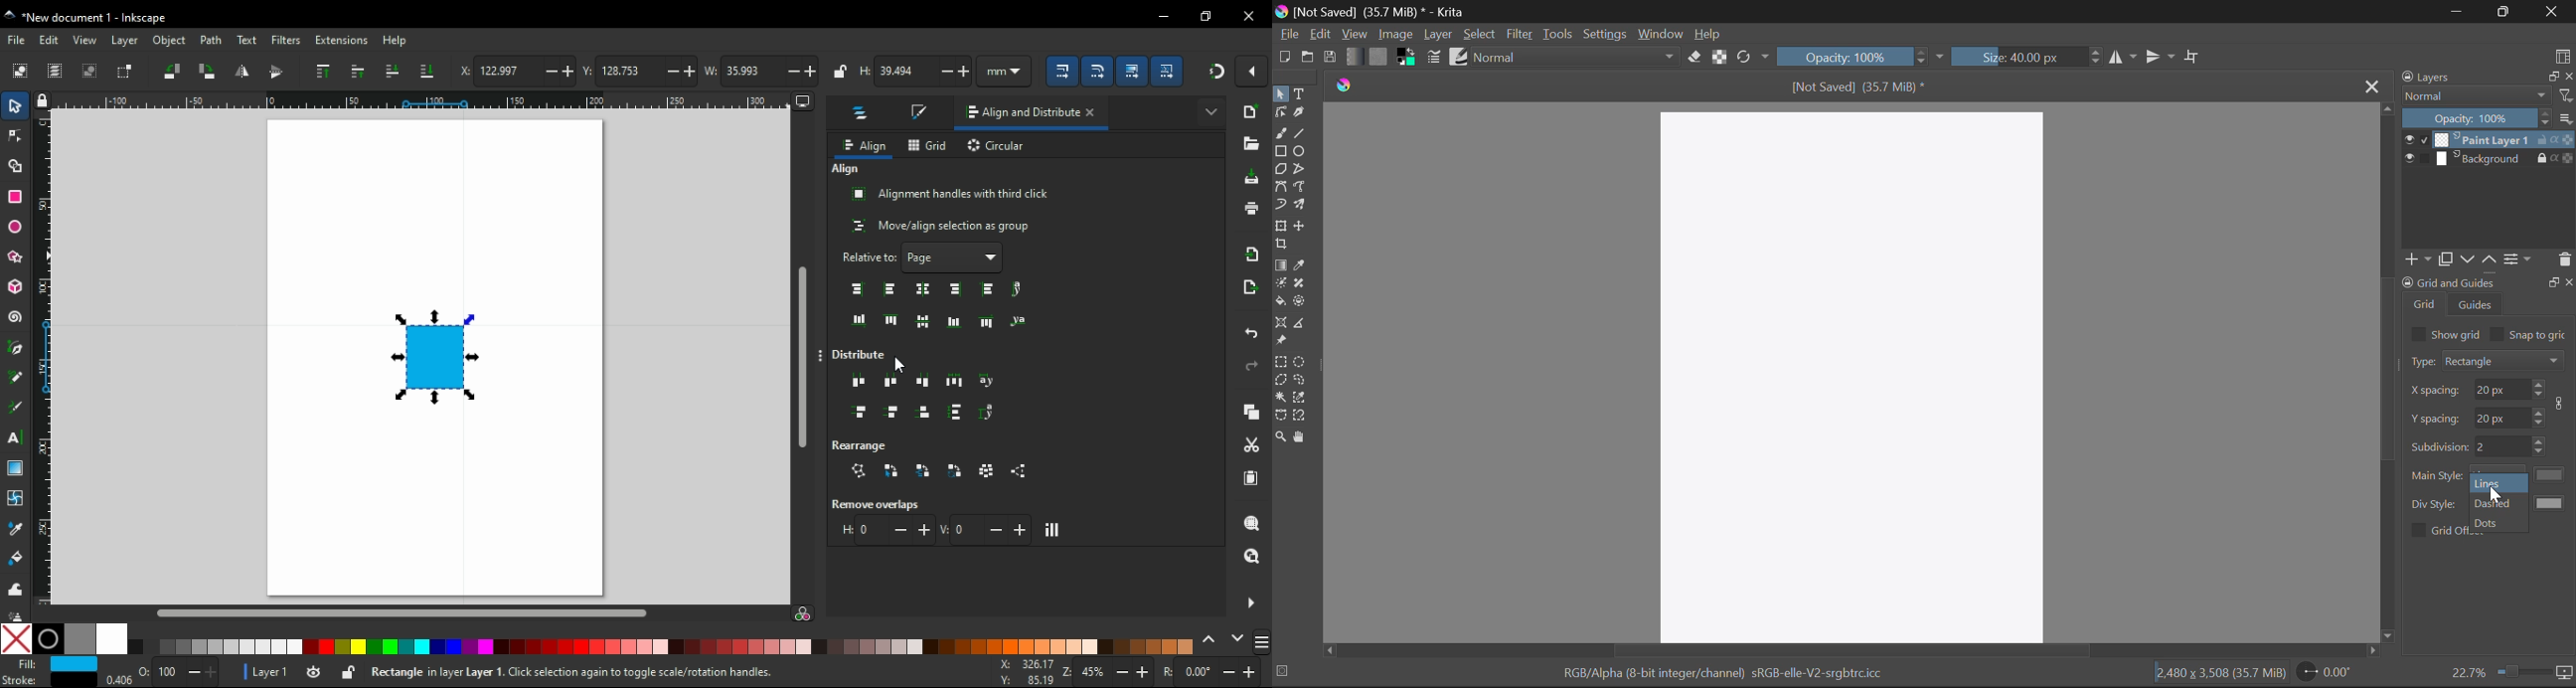 The image size is (2576, 700). I want to click on distribute horizontally with even spacing between right edges, so click(925, 380).